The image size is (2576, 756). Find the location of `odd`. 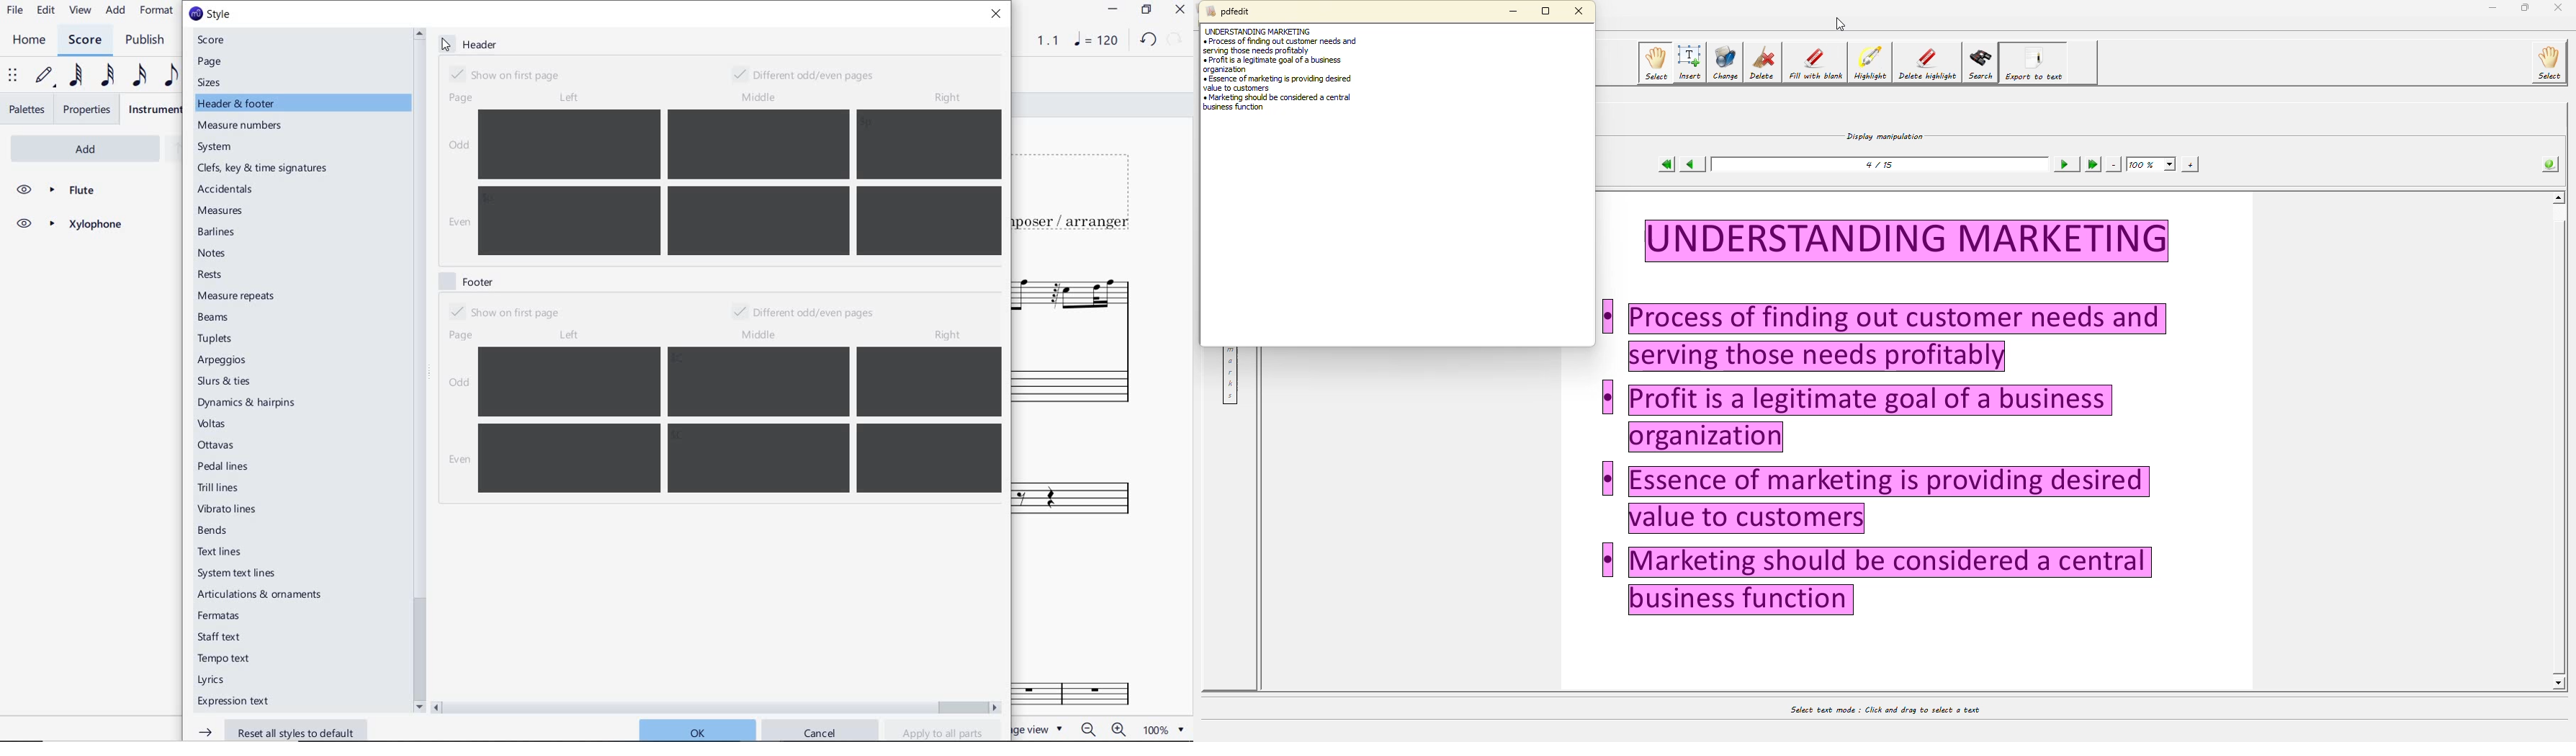

odd is located at coordinates (460, 385).